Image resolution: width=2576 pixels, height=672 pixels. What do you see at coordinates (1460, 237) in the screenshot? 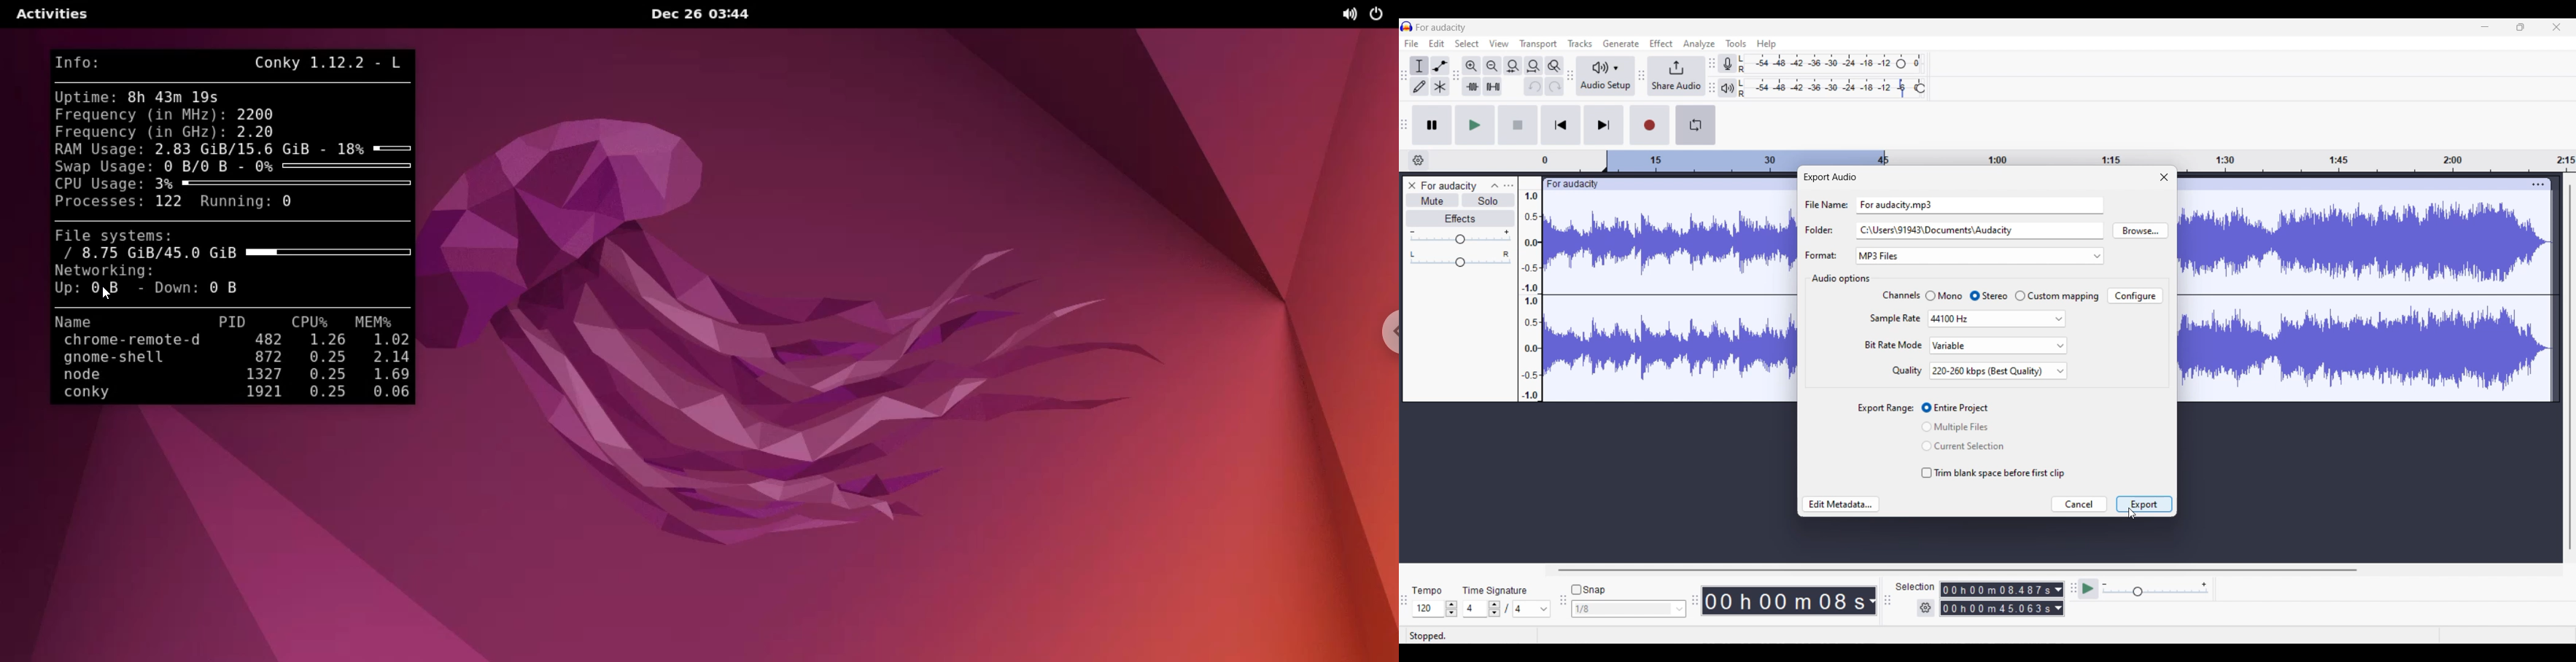
I see `Volume scale` at bounding box center [1460, 237].